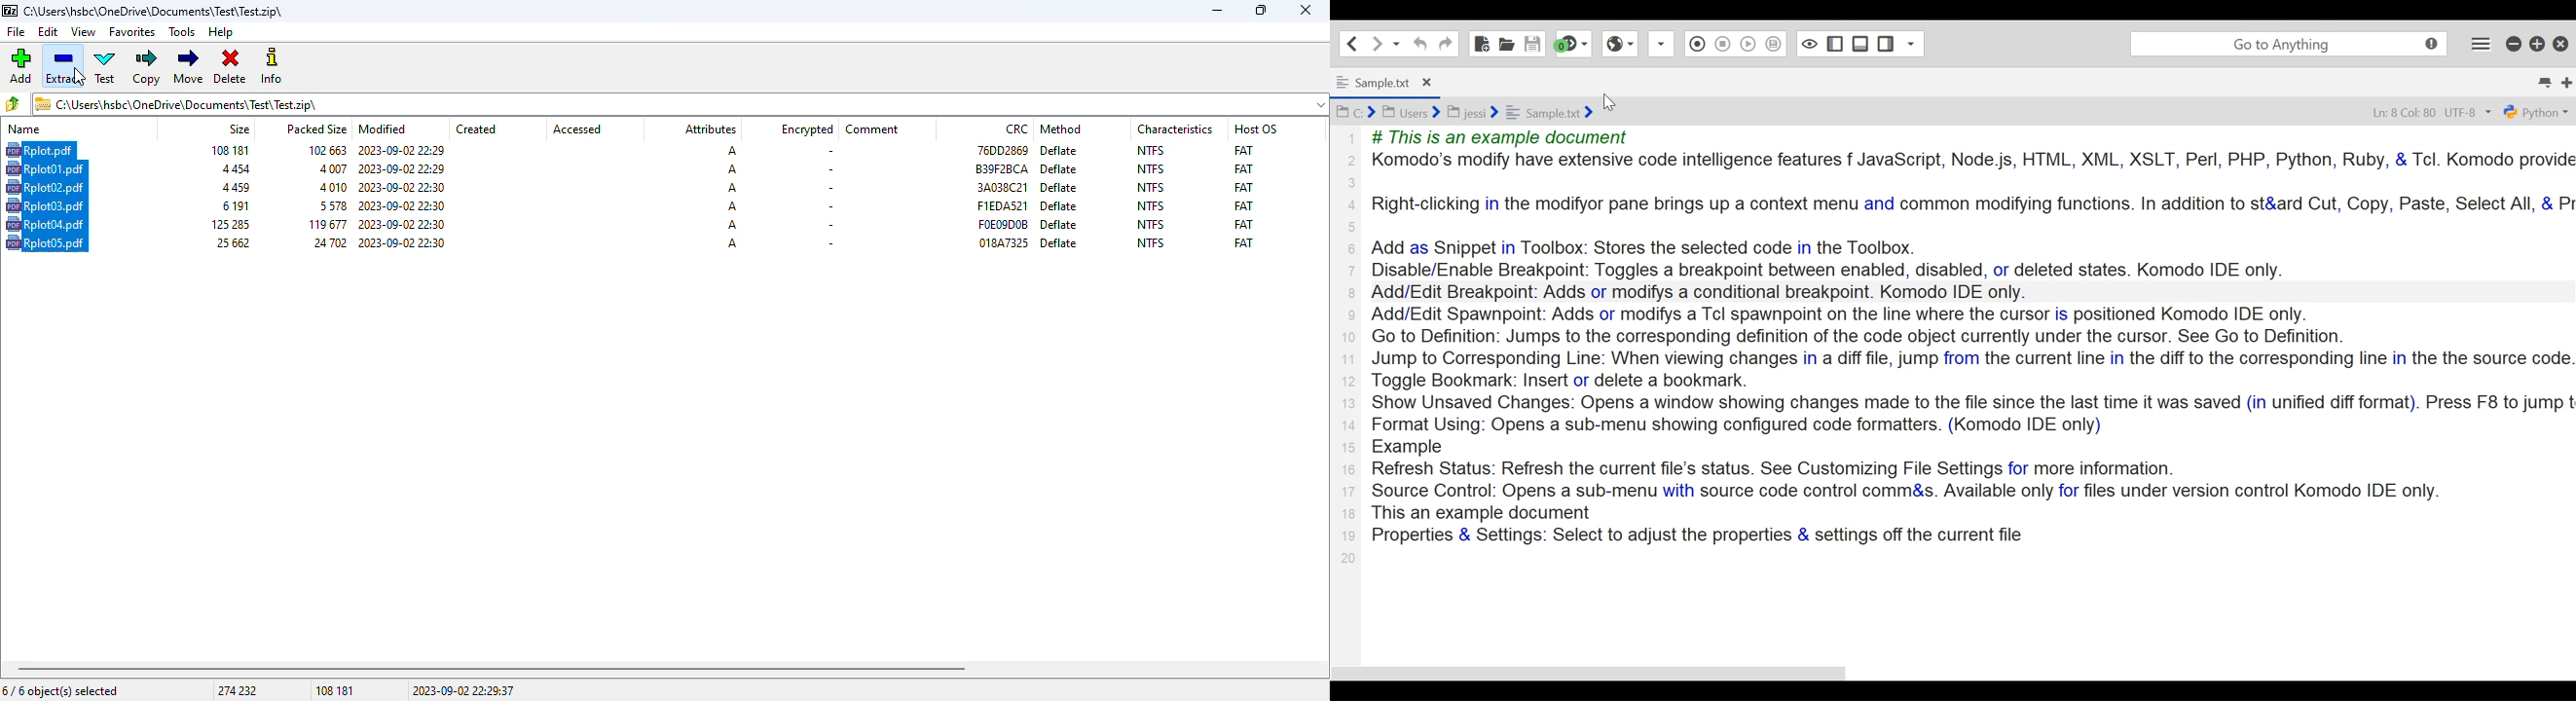 The image size is (2576, 728). What do you see at coordinates (1059, 242) in the screenshot?
I see `deflate` at bounding box center [1059, 242].